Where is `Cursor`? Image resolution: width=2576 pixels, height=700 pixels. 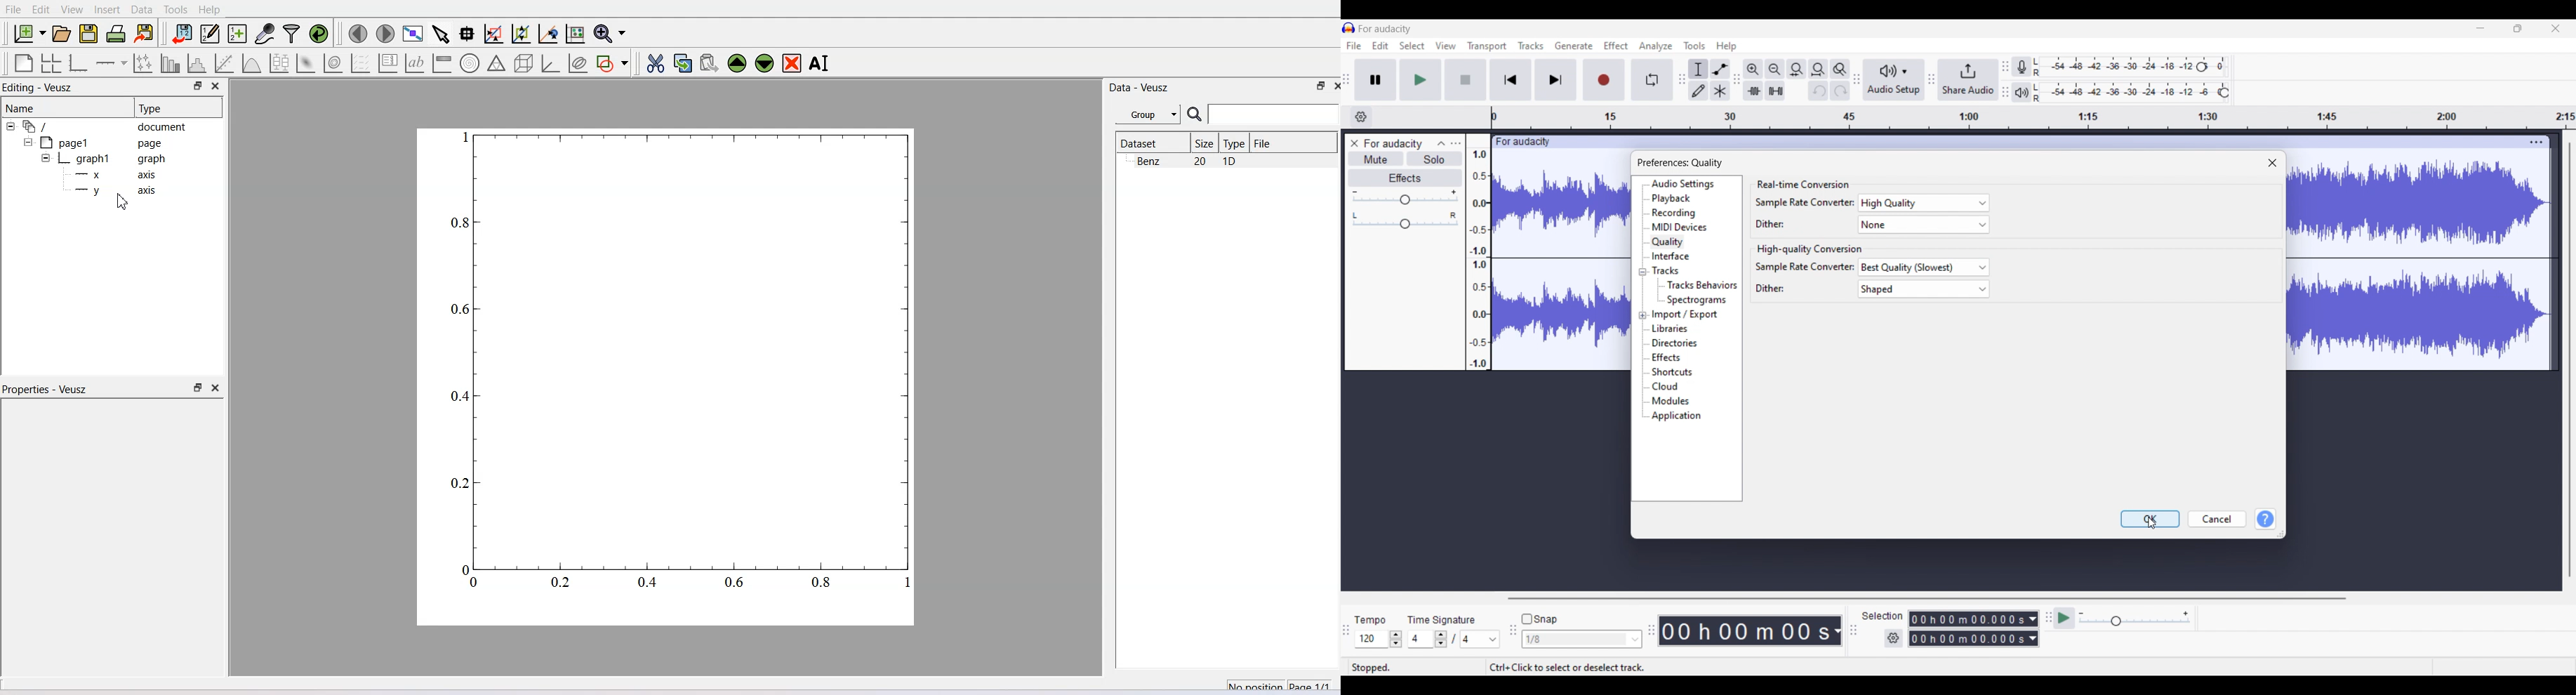
Cursor is located at coordinates (124, 201).